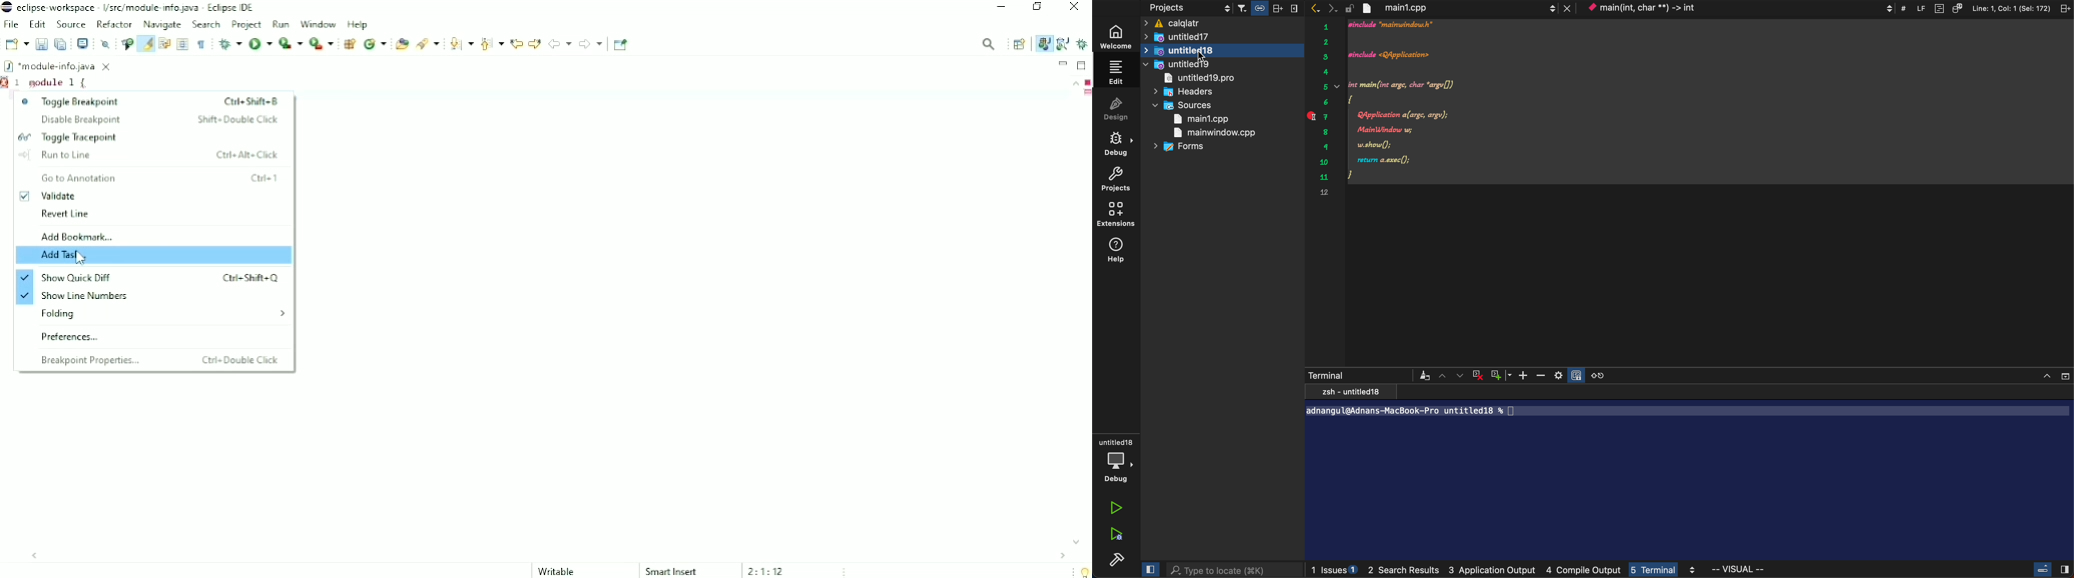 Image resolution: width=2100 pixels, height=588 pixels. I want to click on Markers, so click(1086, 94).